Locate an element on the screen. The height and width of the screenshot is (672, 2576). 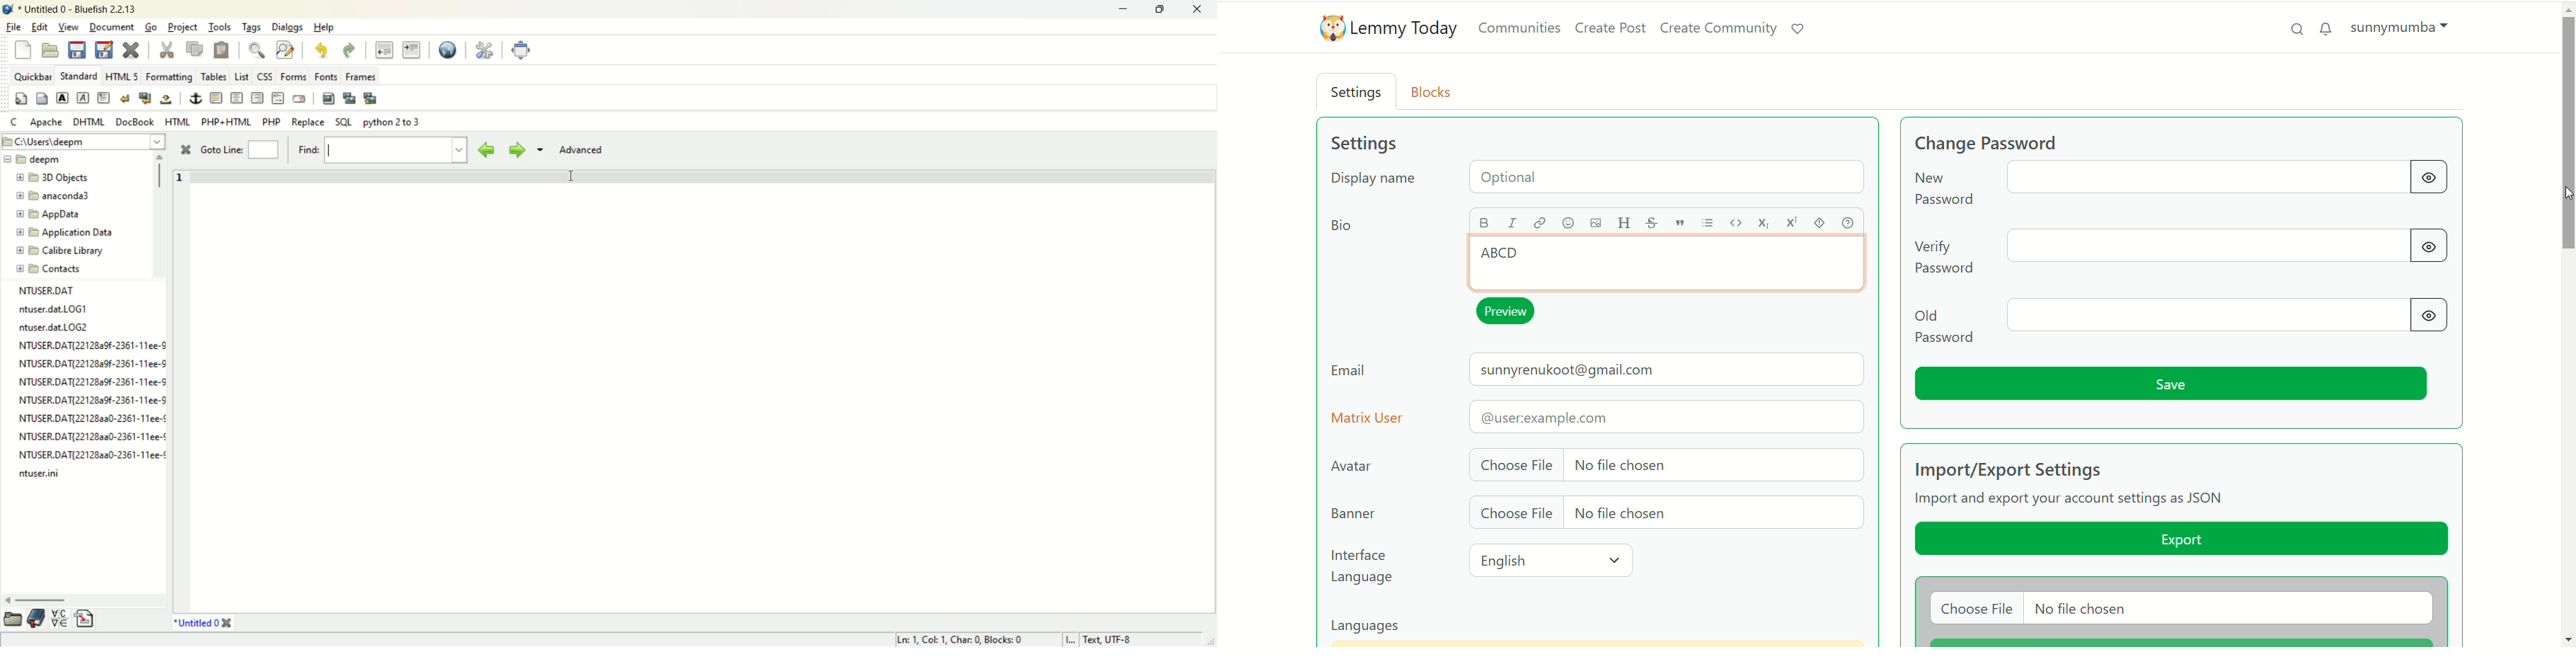
blocks is located at coordinates (1436, 91).